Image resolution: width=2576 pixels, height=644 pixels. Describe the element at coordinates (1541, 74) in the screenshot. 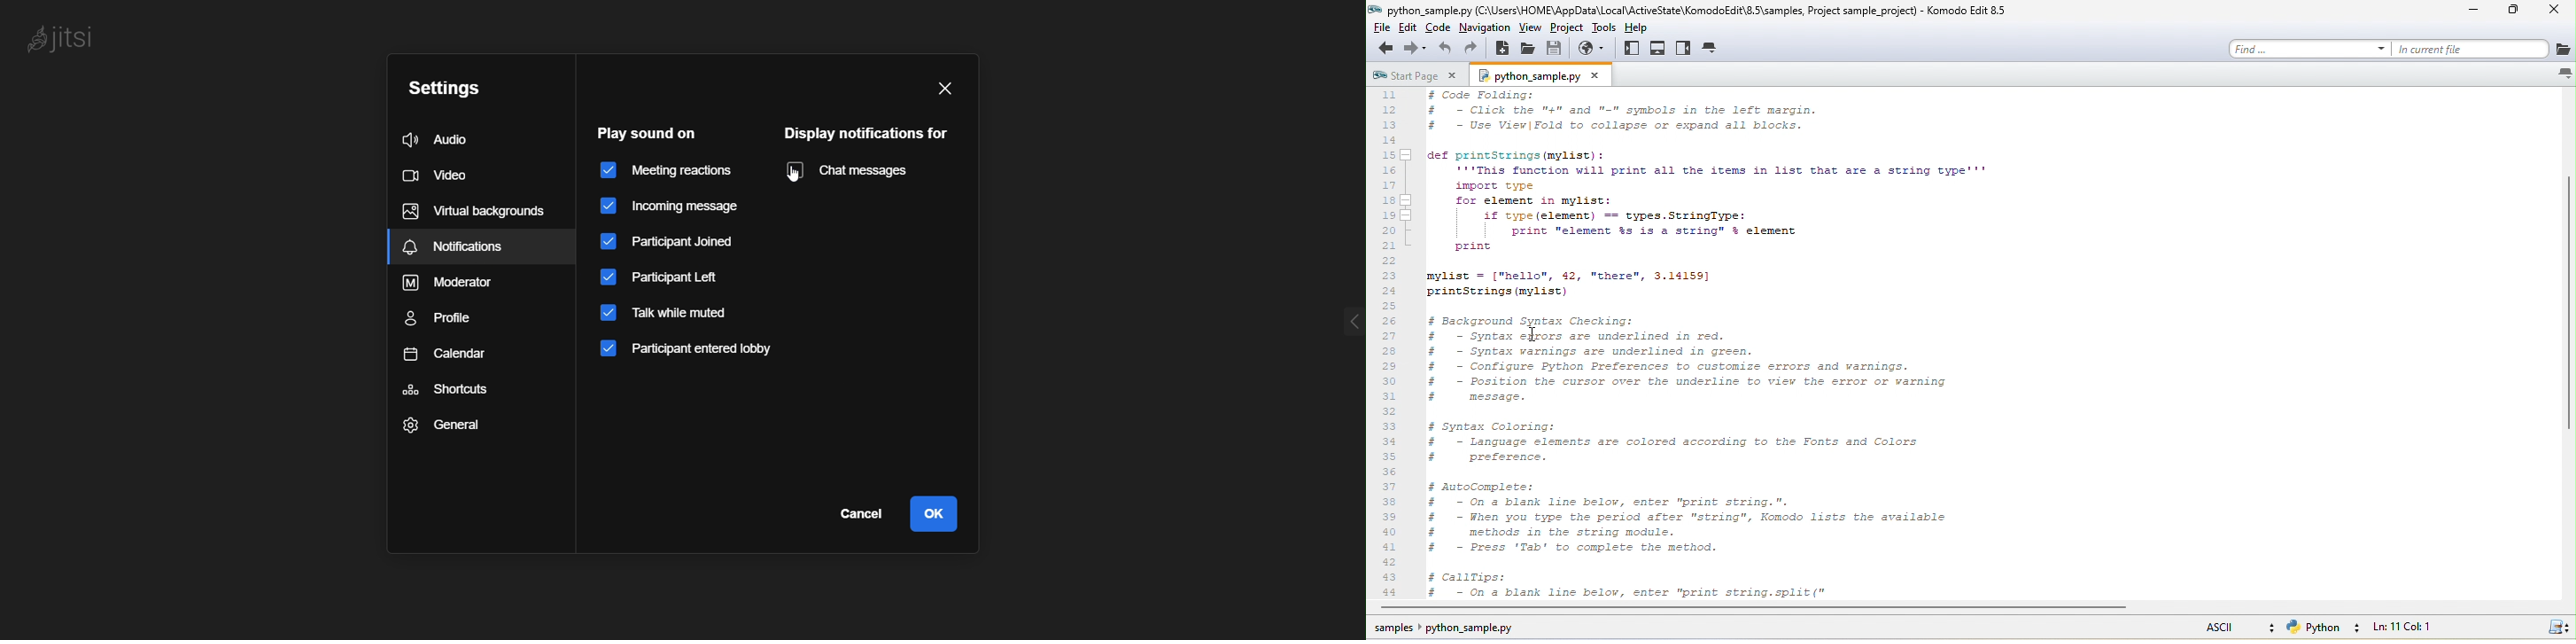

I see `python sample` at that location.